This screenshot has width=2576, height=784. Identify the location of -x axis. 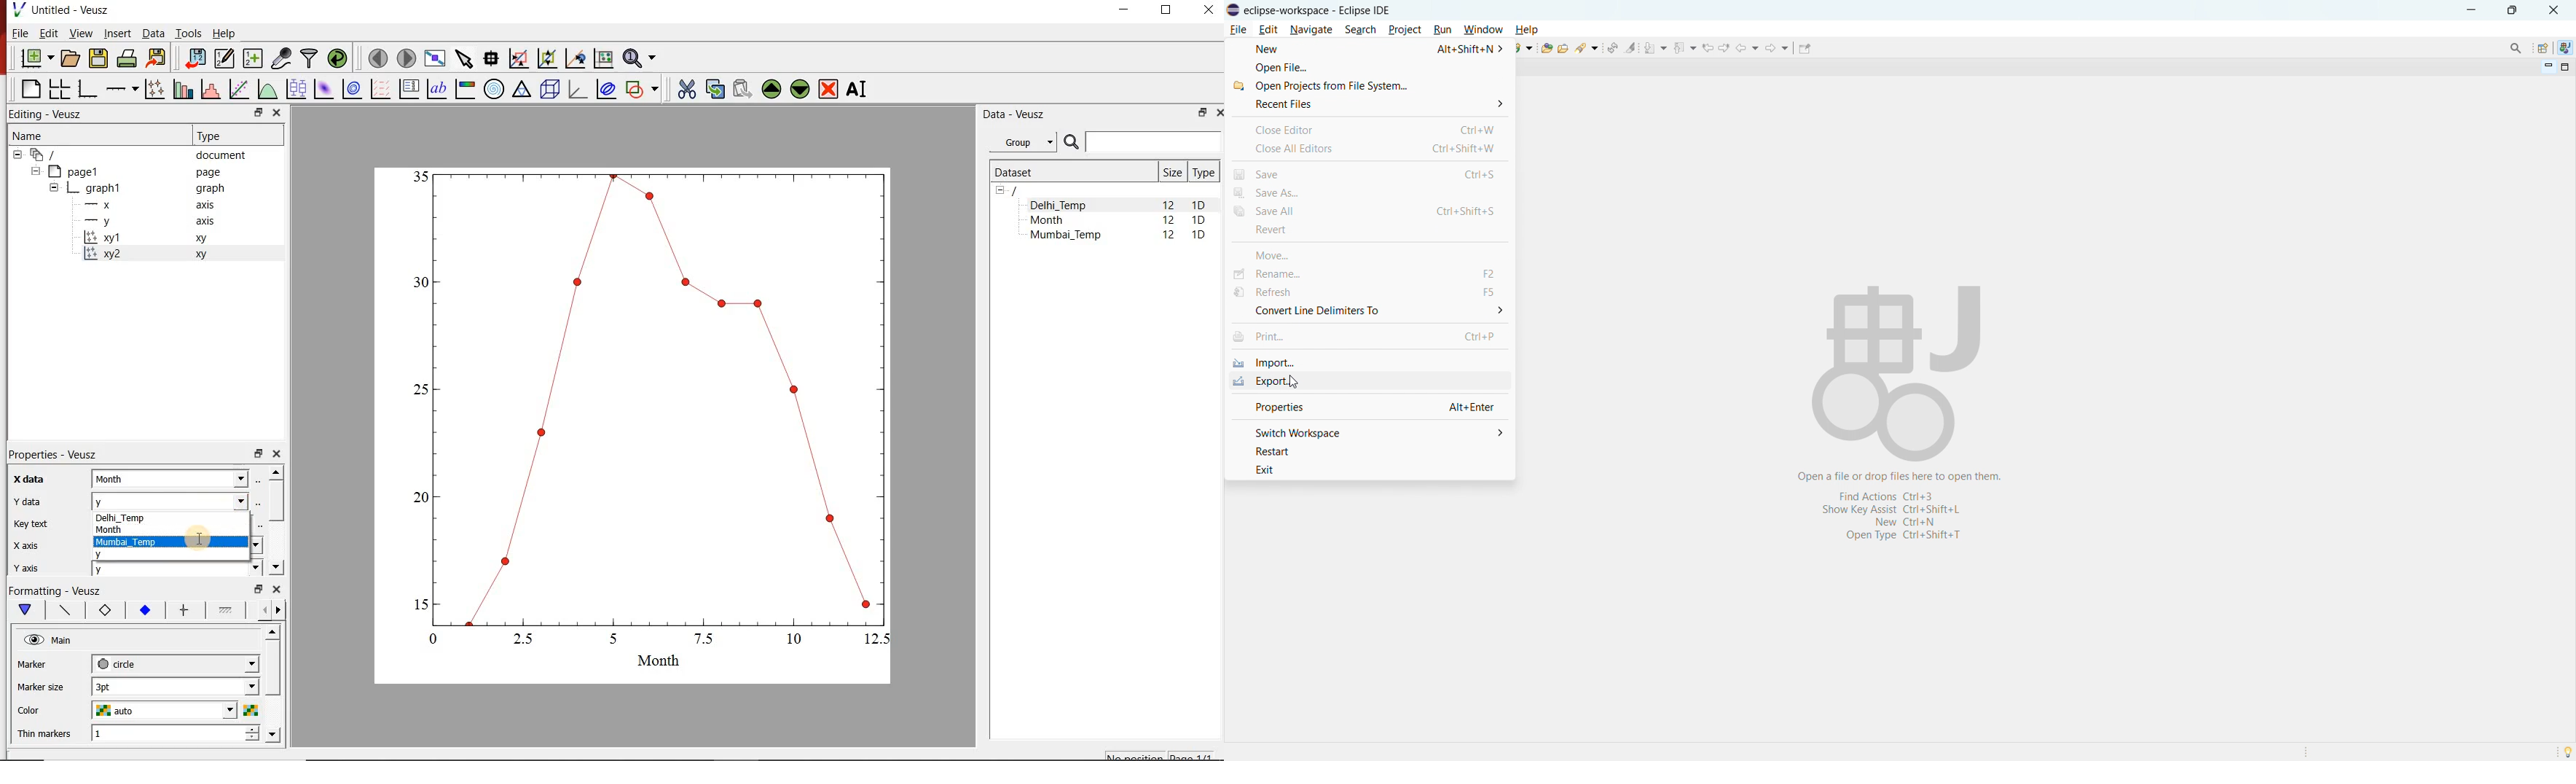
(144, 206).